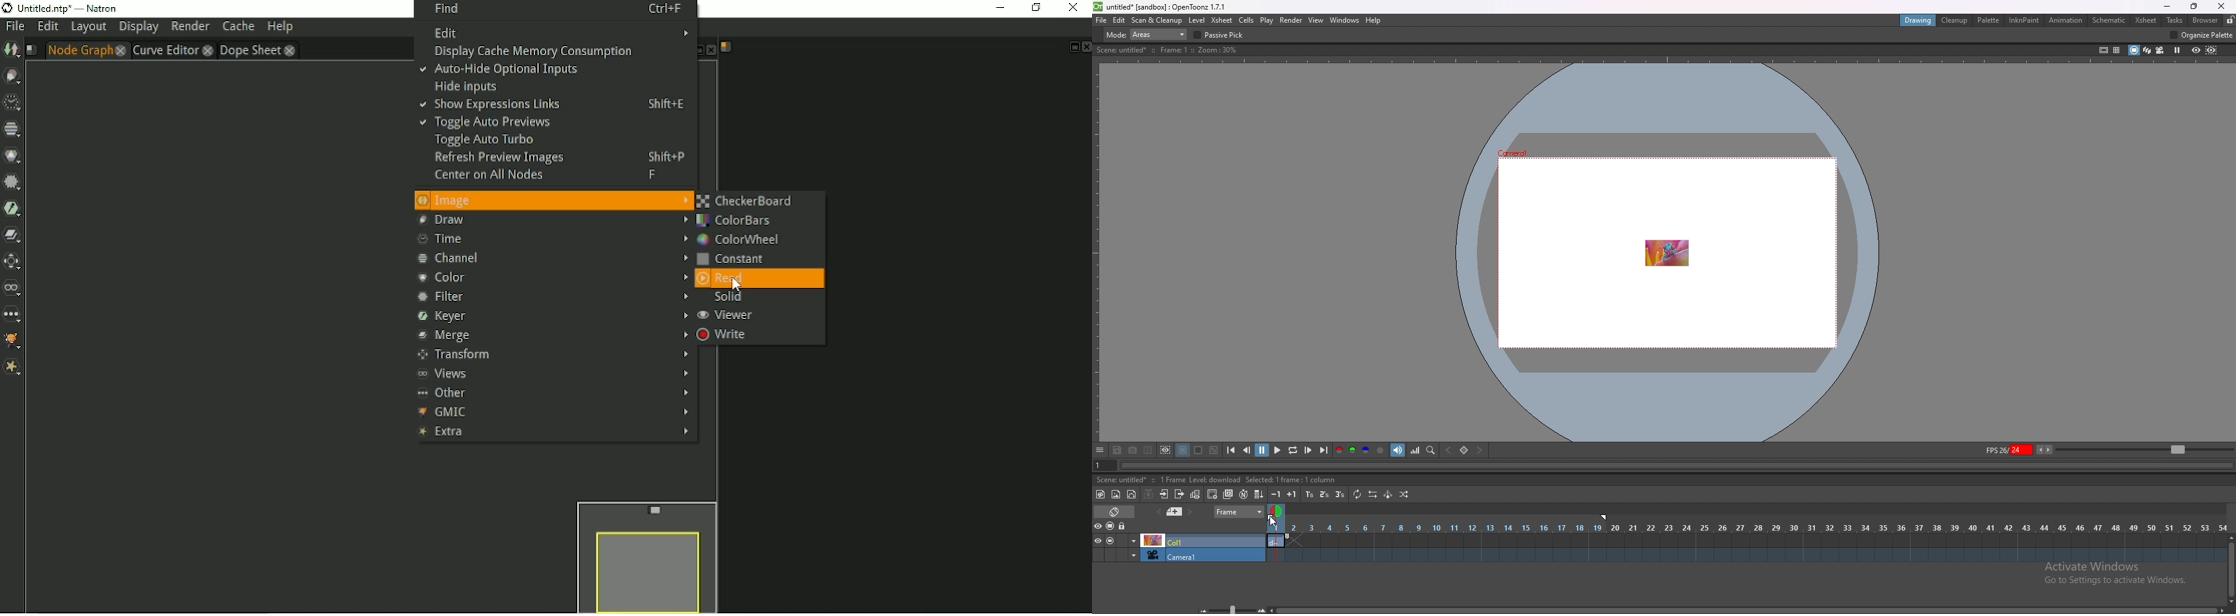 The image size is (2240, 616). What do you see at coordinates (1100, 451) in the screenshot?
I see `options` at bounding box center [1100, 451].